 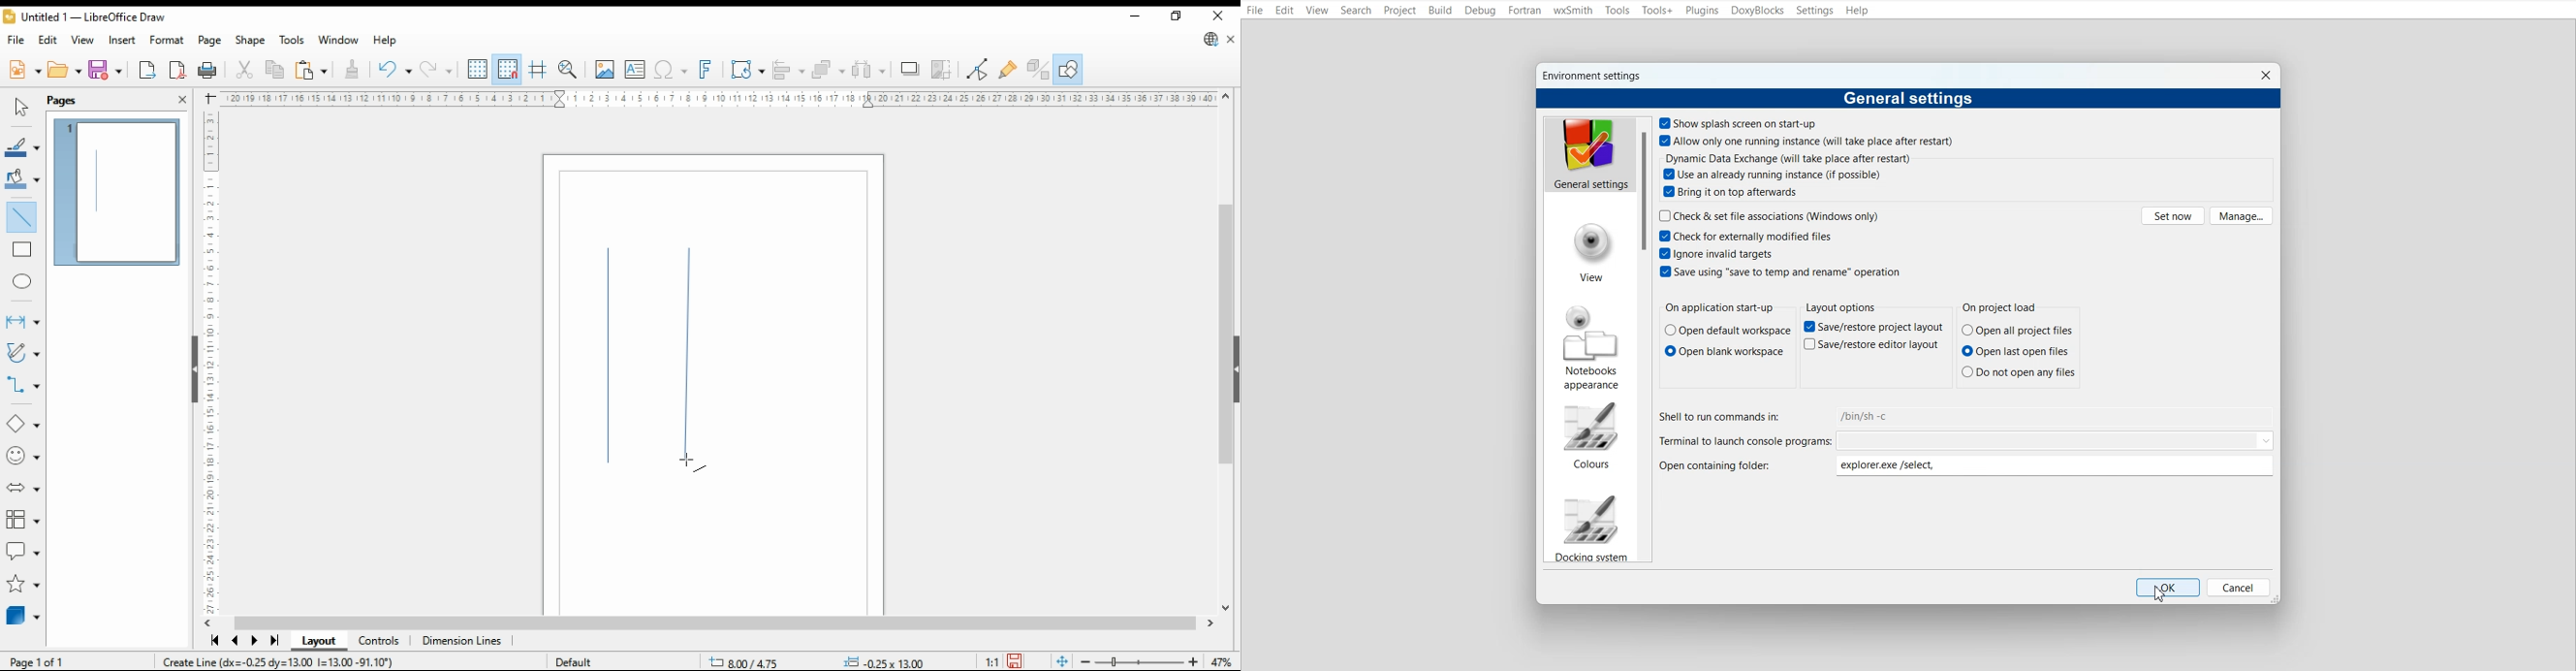 What do you see at coordinates (1874, 326) in the screenshot?
I see `Save/restore project layout` at bounding box center [1874, 326].